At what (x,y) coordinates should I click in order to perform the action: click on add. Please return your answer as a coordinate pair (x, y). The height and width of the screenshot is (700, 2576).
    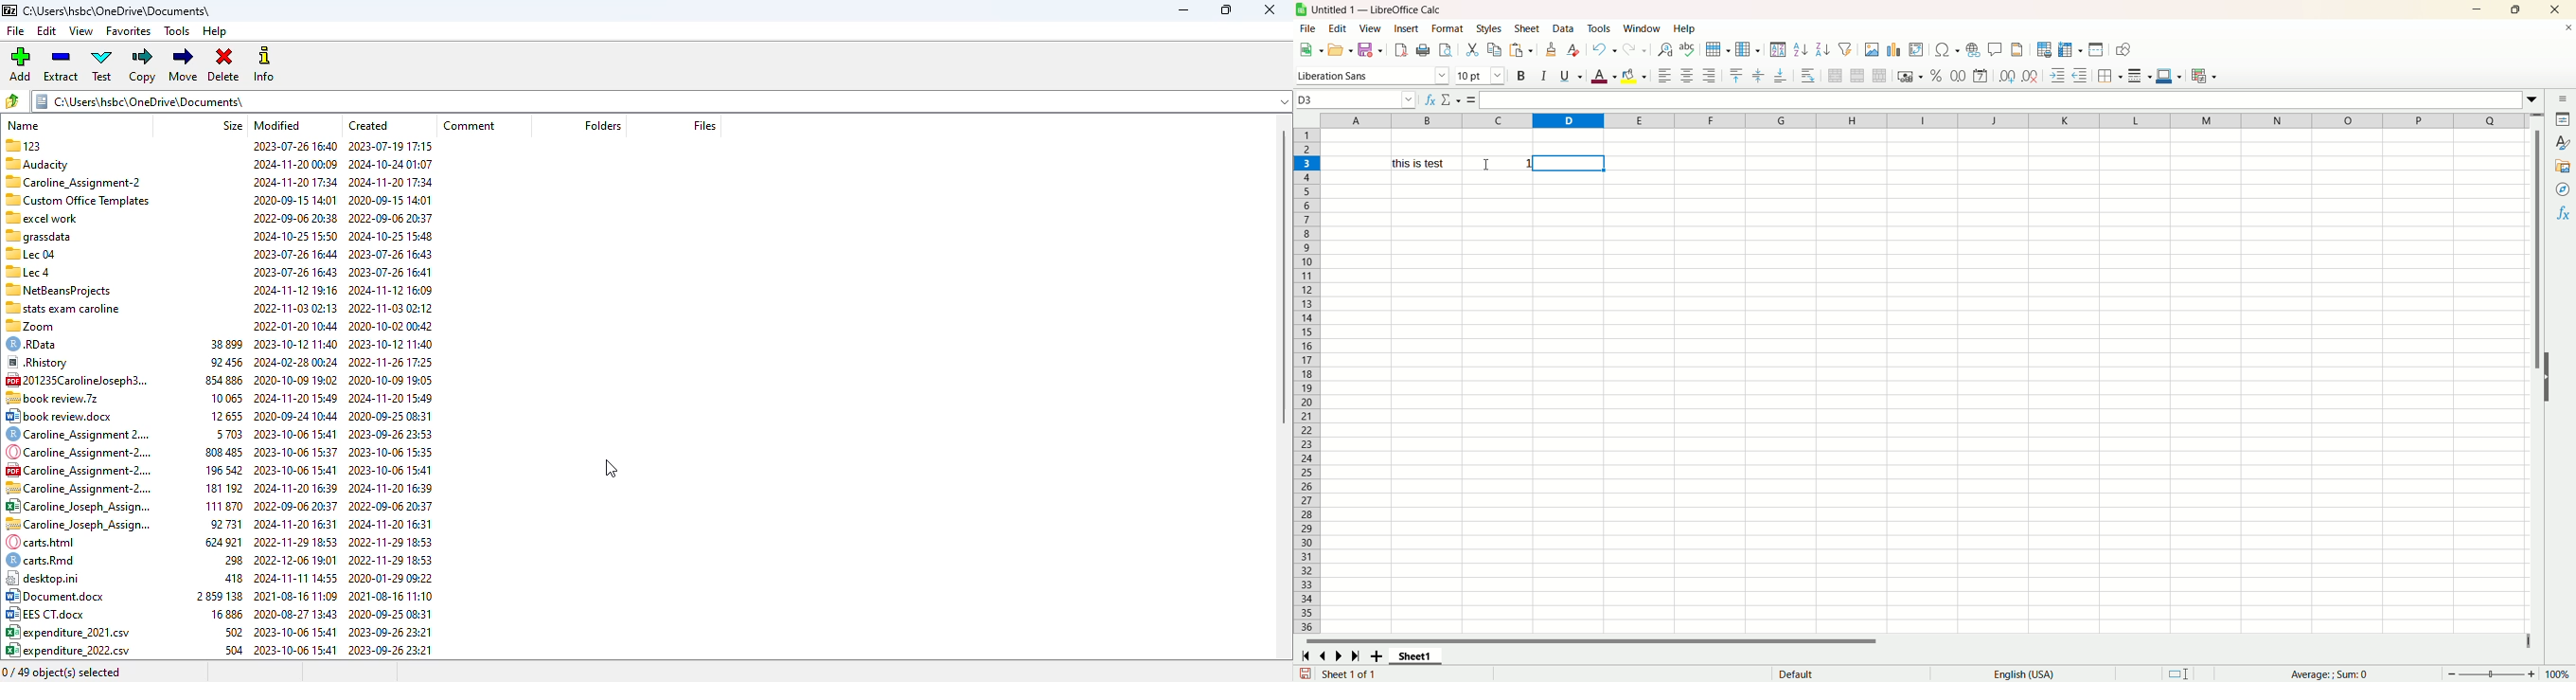
    Looking at the image, I should click on (20, 63).